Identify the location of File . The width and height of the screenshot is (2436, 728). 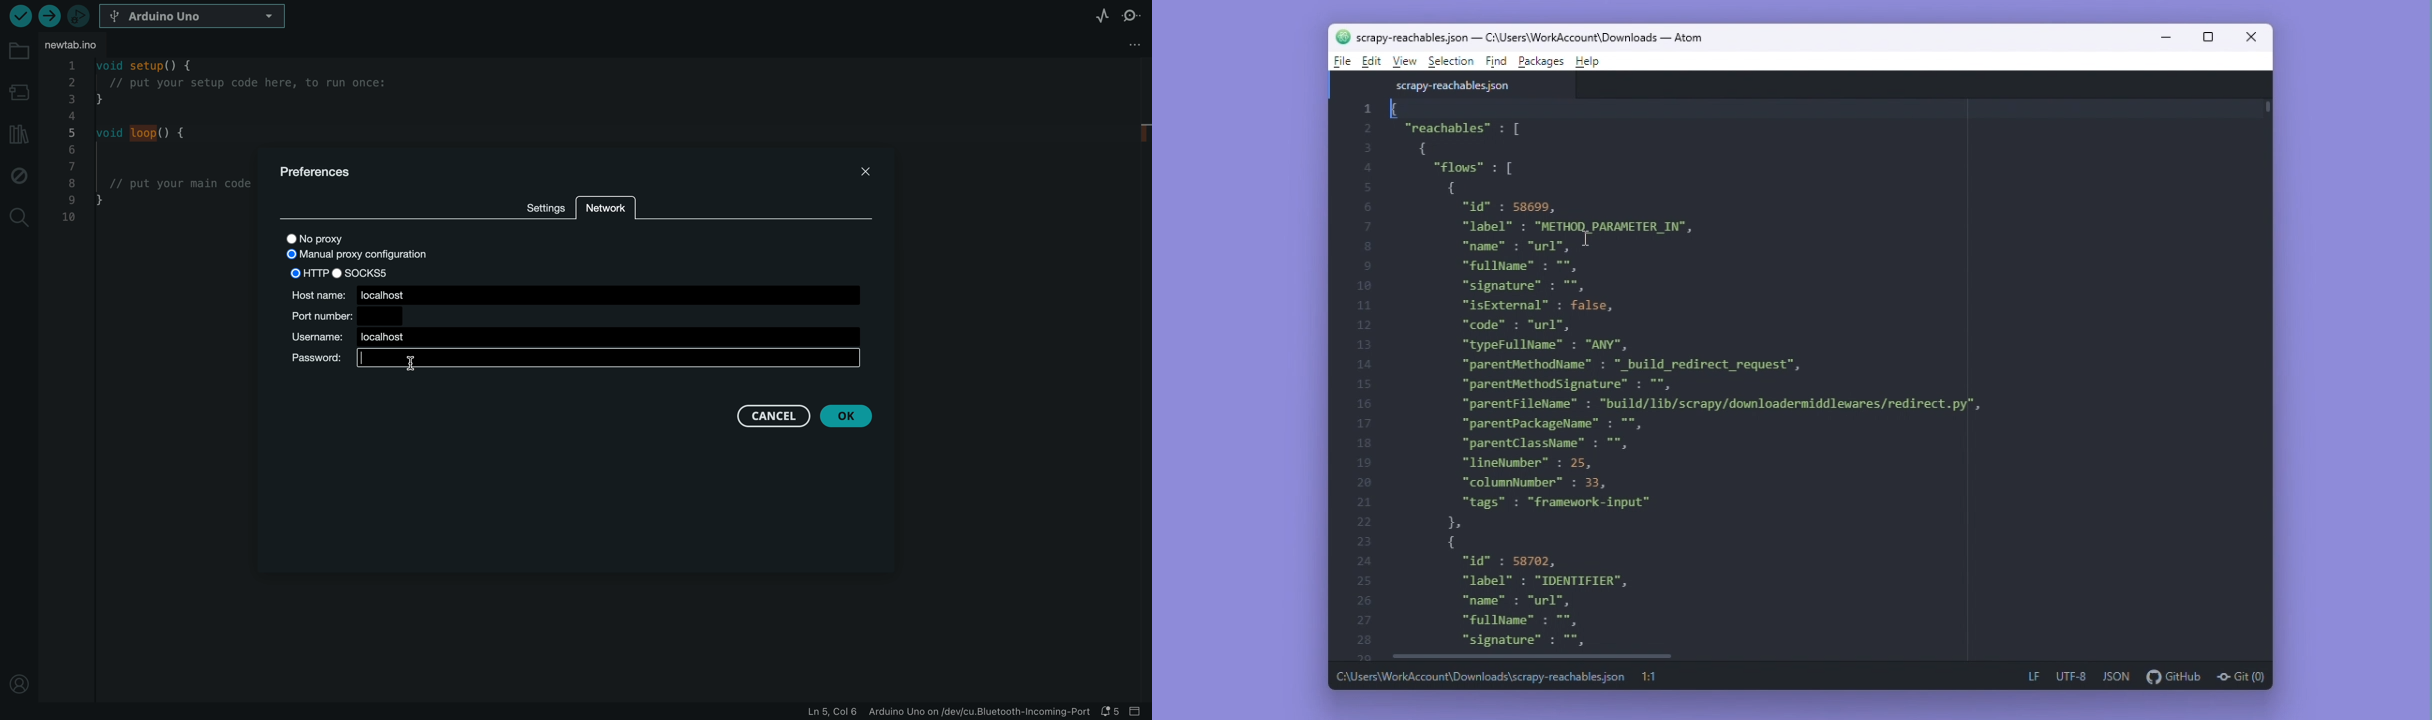
(1341, 61).